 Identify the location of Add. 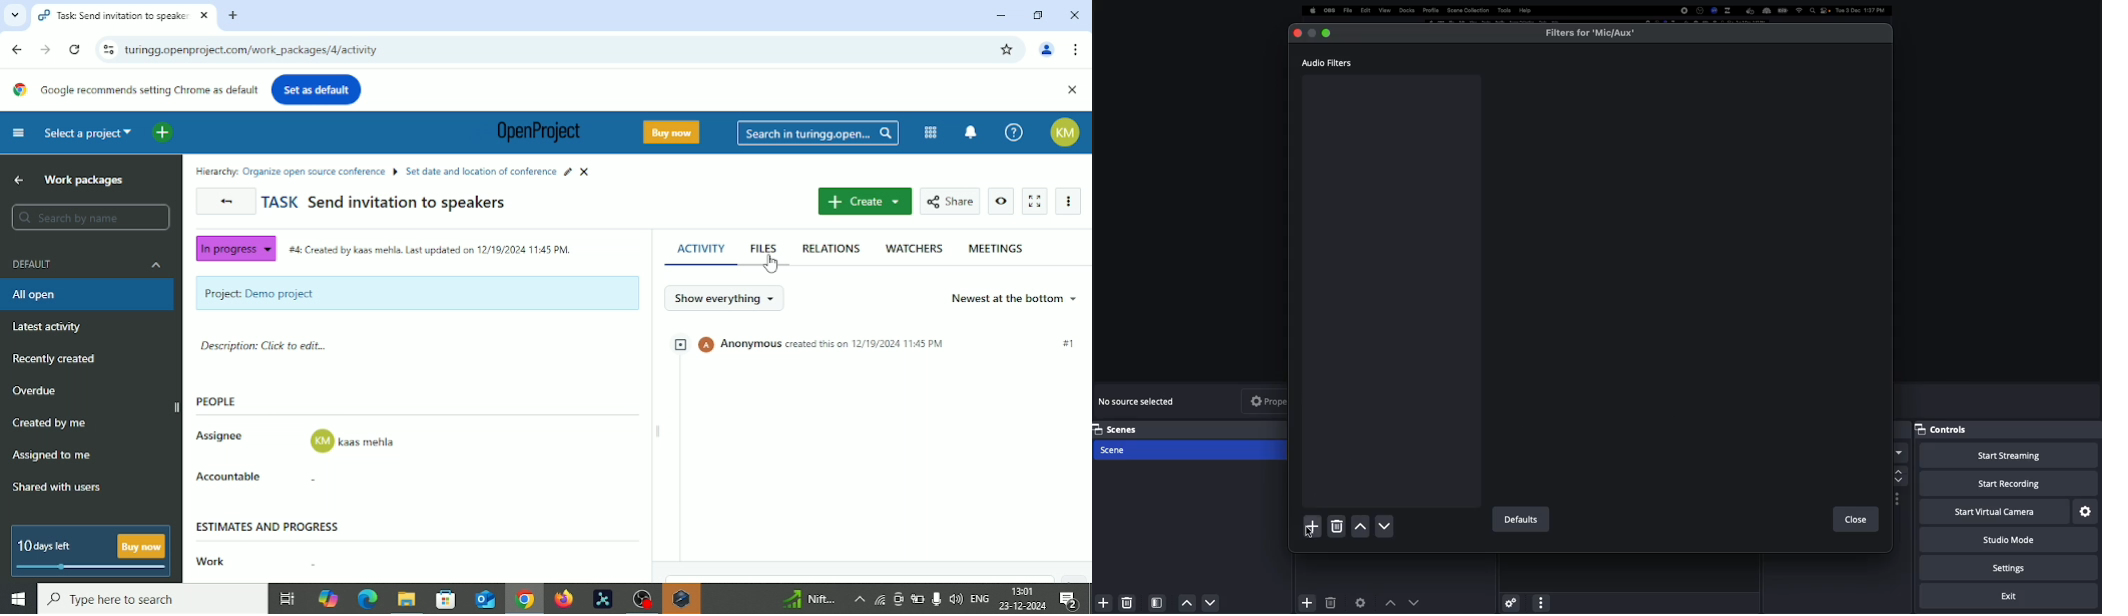
(1101, 603).